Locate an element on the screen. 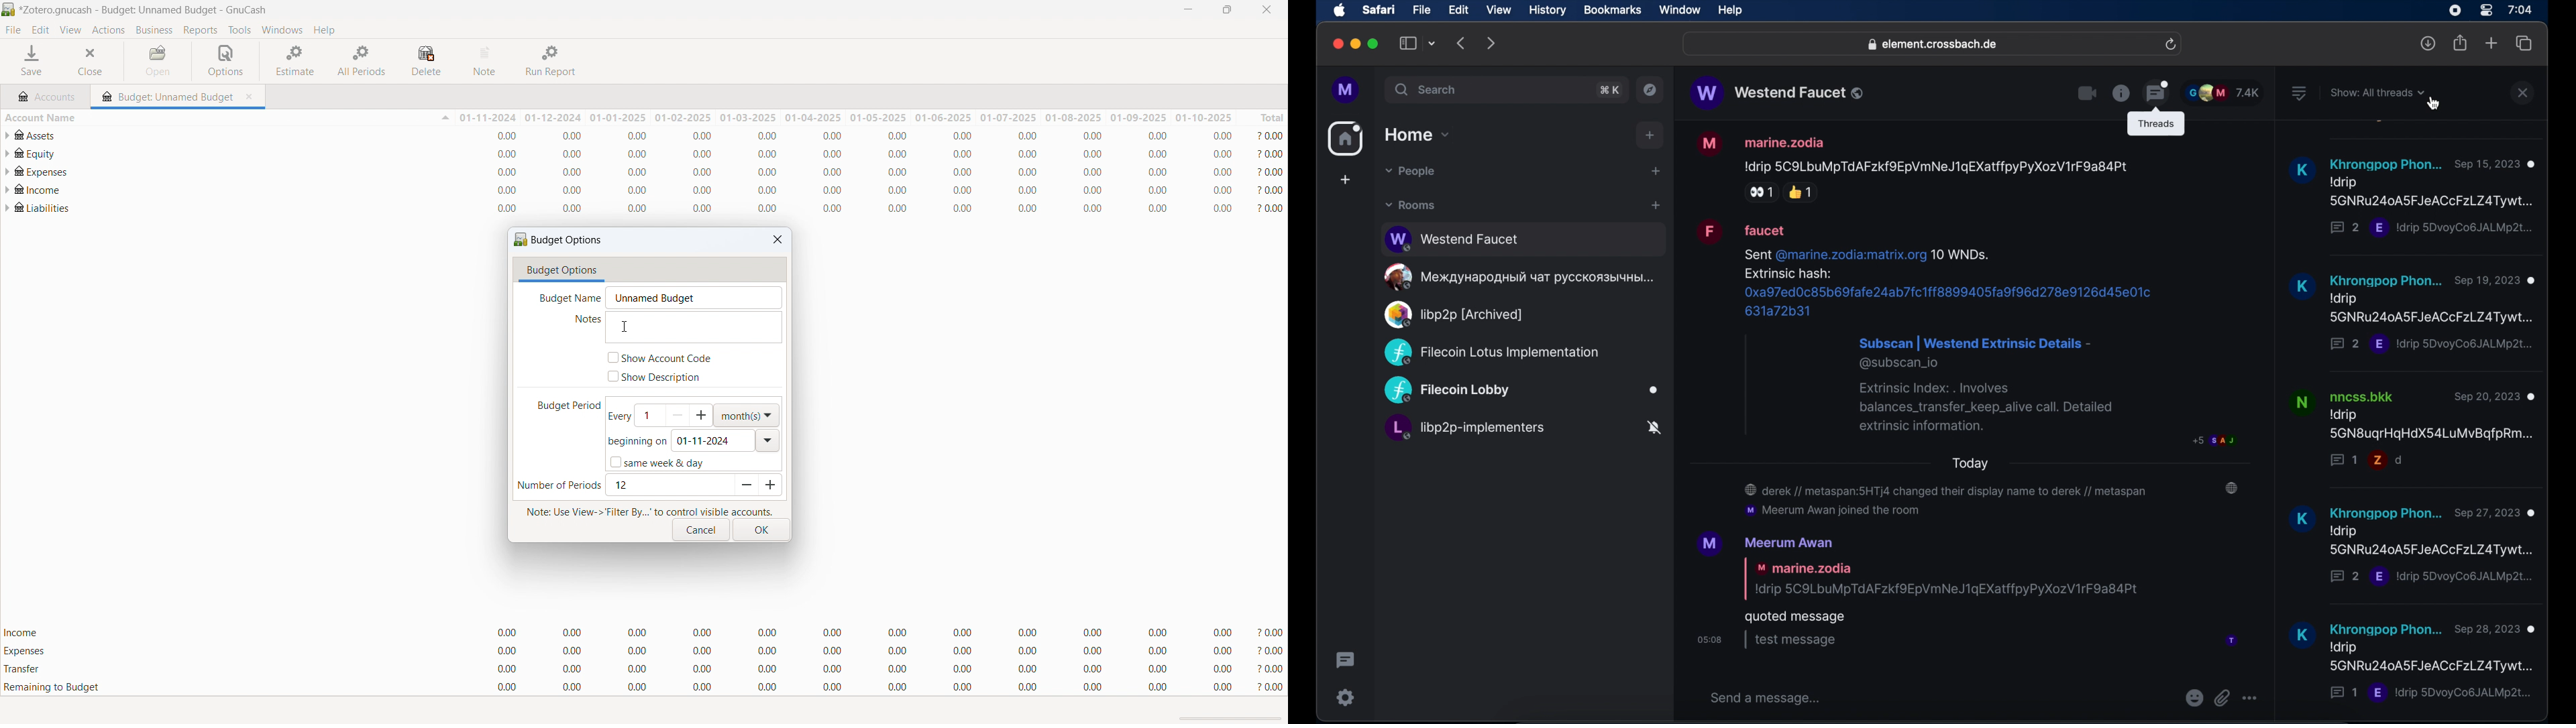 This screenshot has width=2576, height=728. tools is located at coordinates (239, 29).